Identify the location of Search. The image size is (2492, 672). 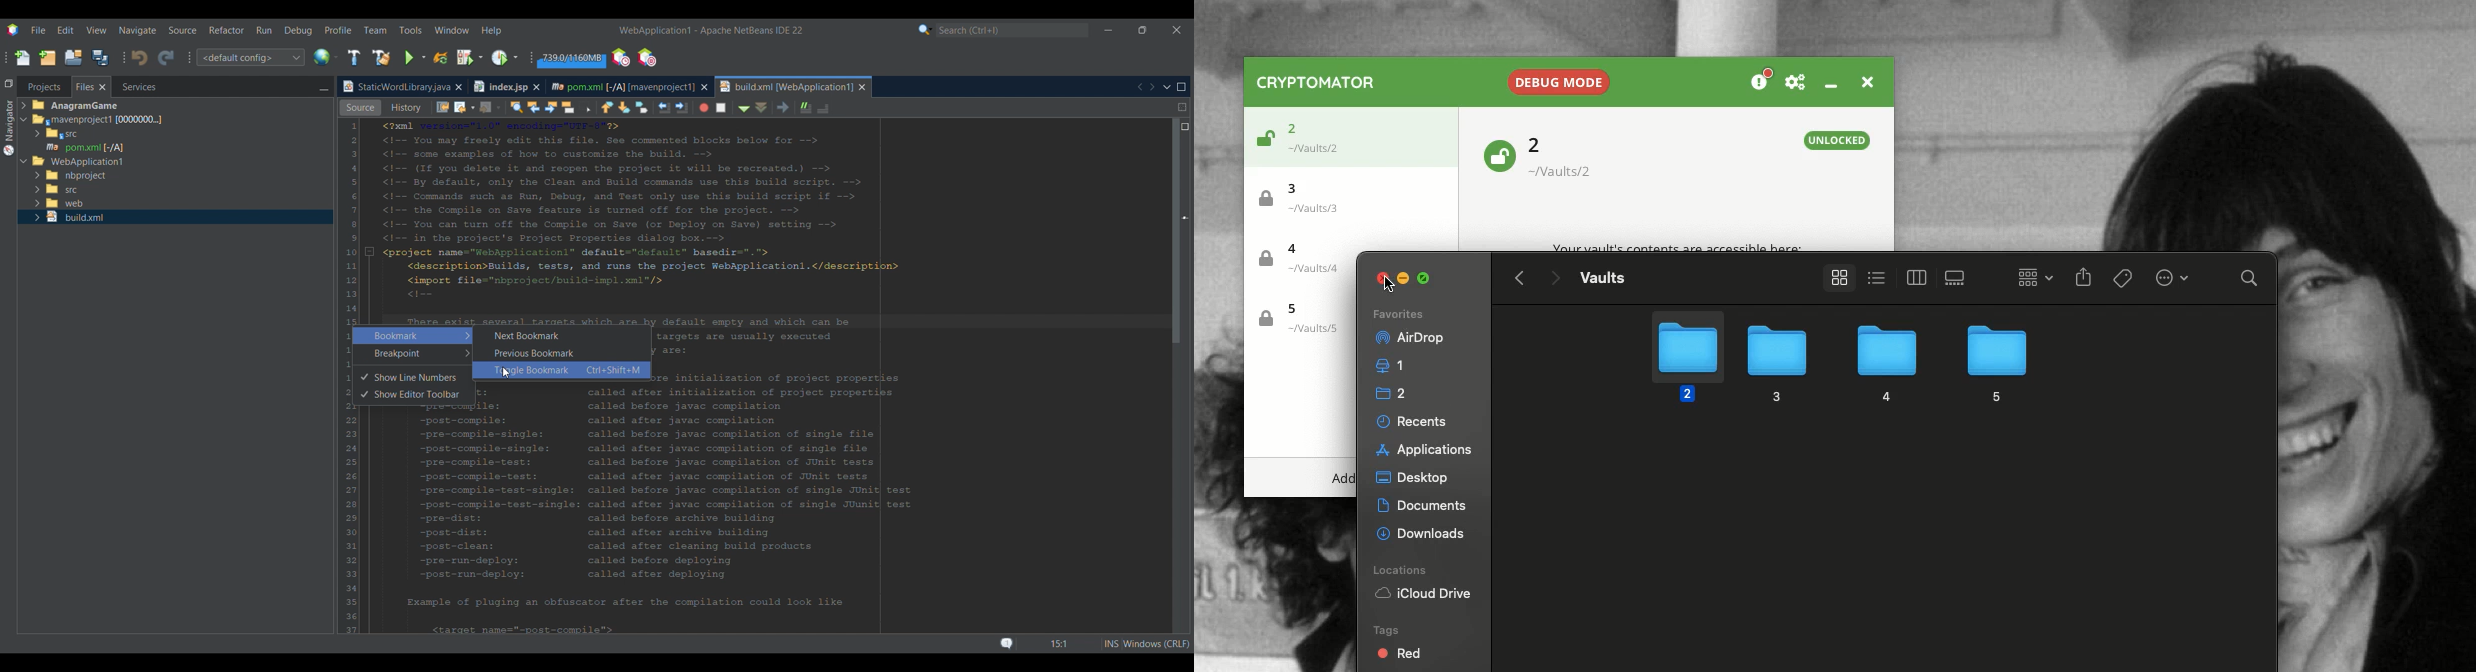
(1013, 30).